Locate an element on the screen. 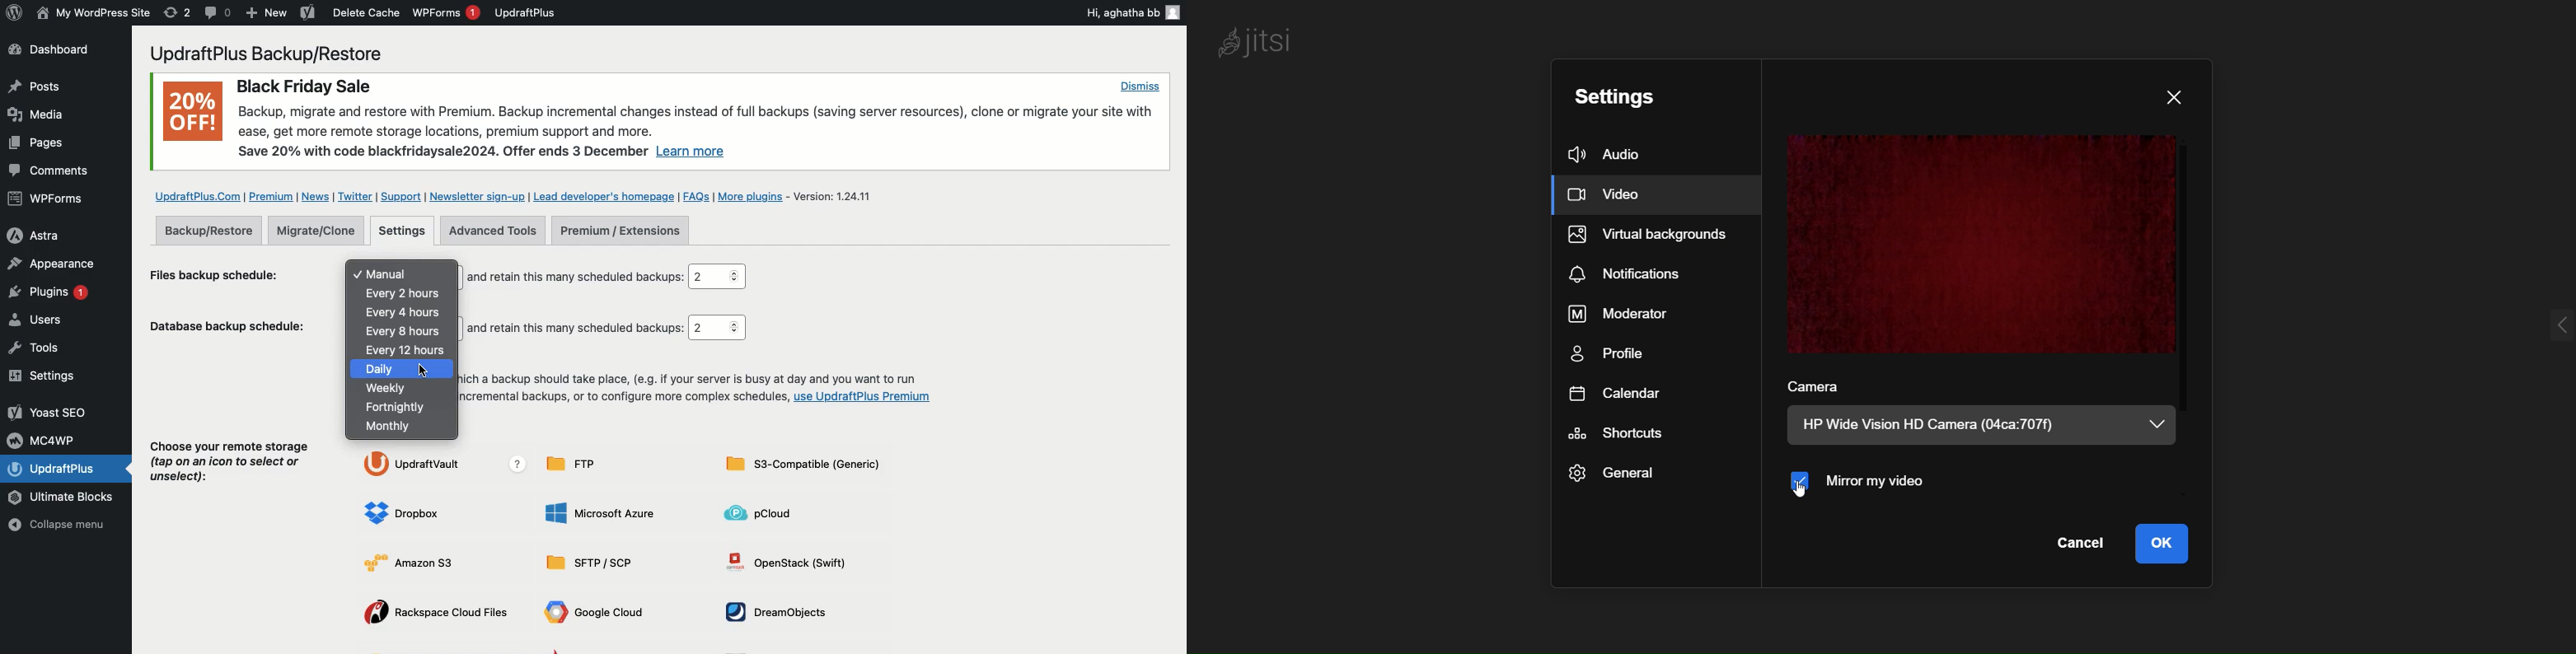  Dismiss is located at coordinates (1139, 86).